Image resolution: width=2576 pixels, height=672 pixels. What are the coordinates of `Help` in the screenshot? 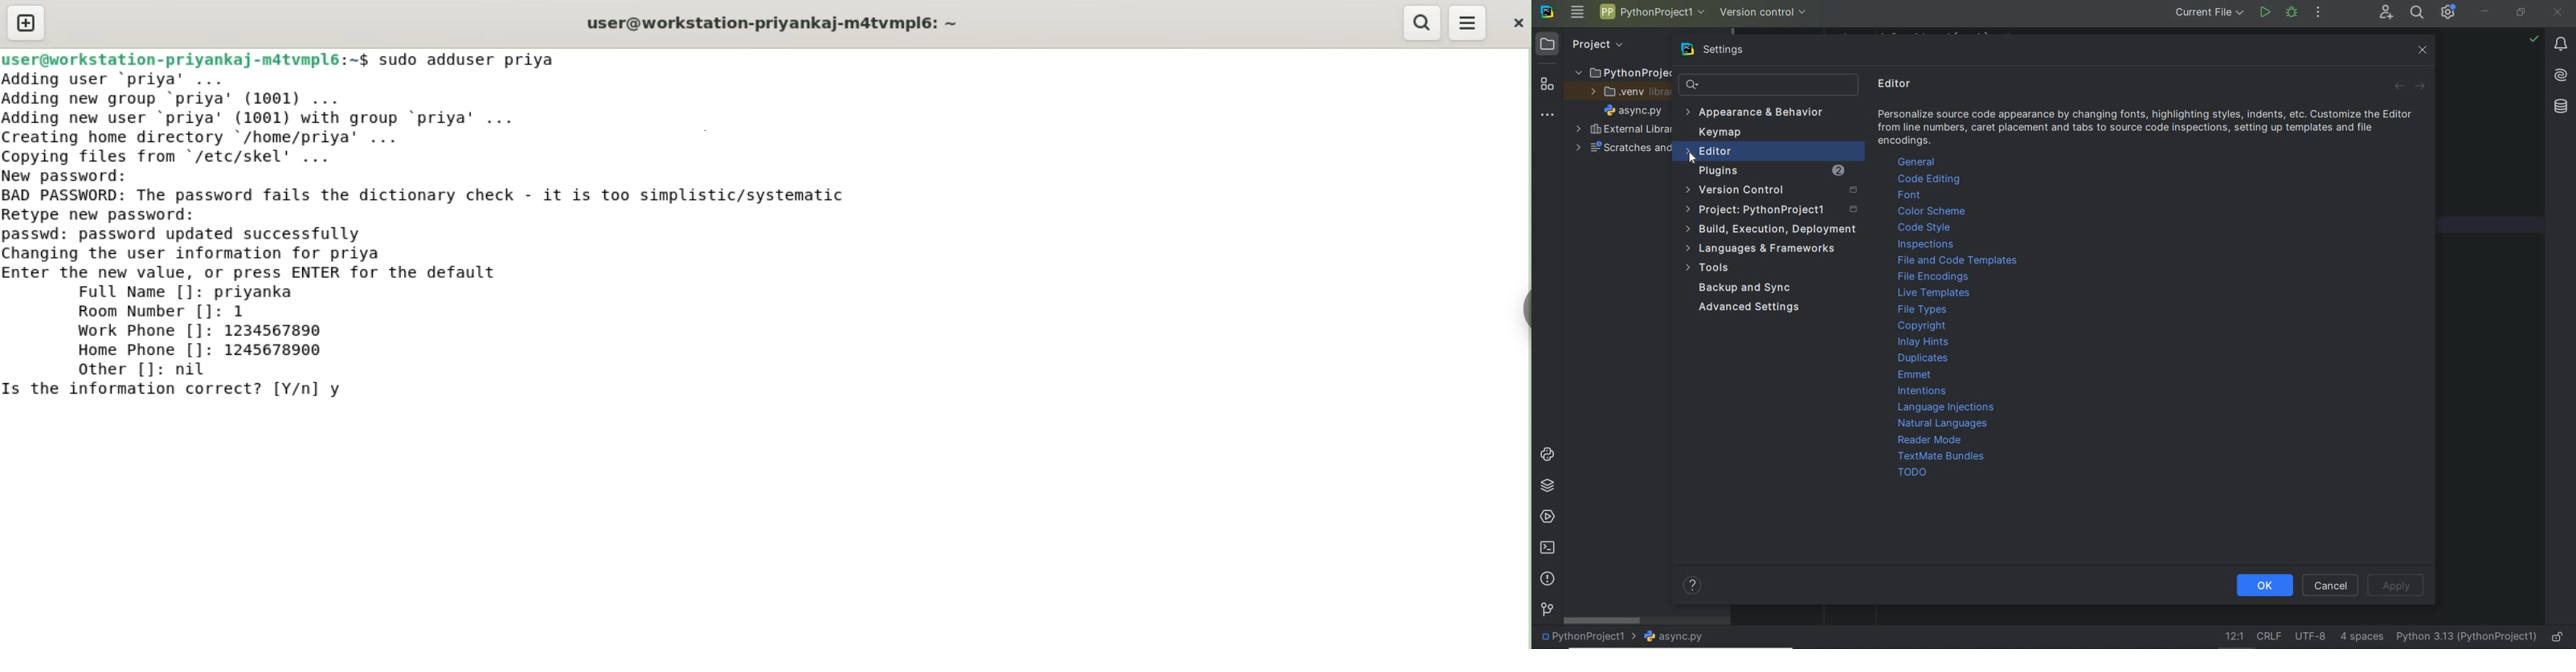 It's located at (1688, 584).